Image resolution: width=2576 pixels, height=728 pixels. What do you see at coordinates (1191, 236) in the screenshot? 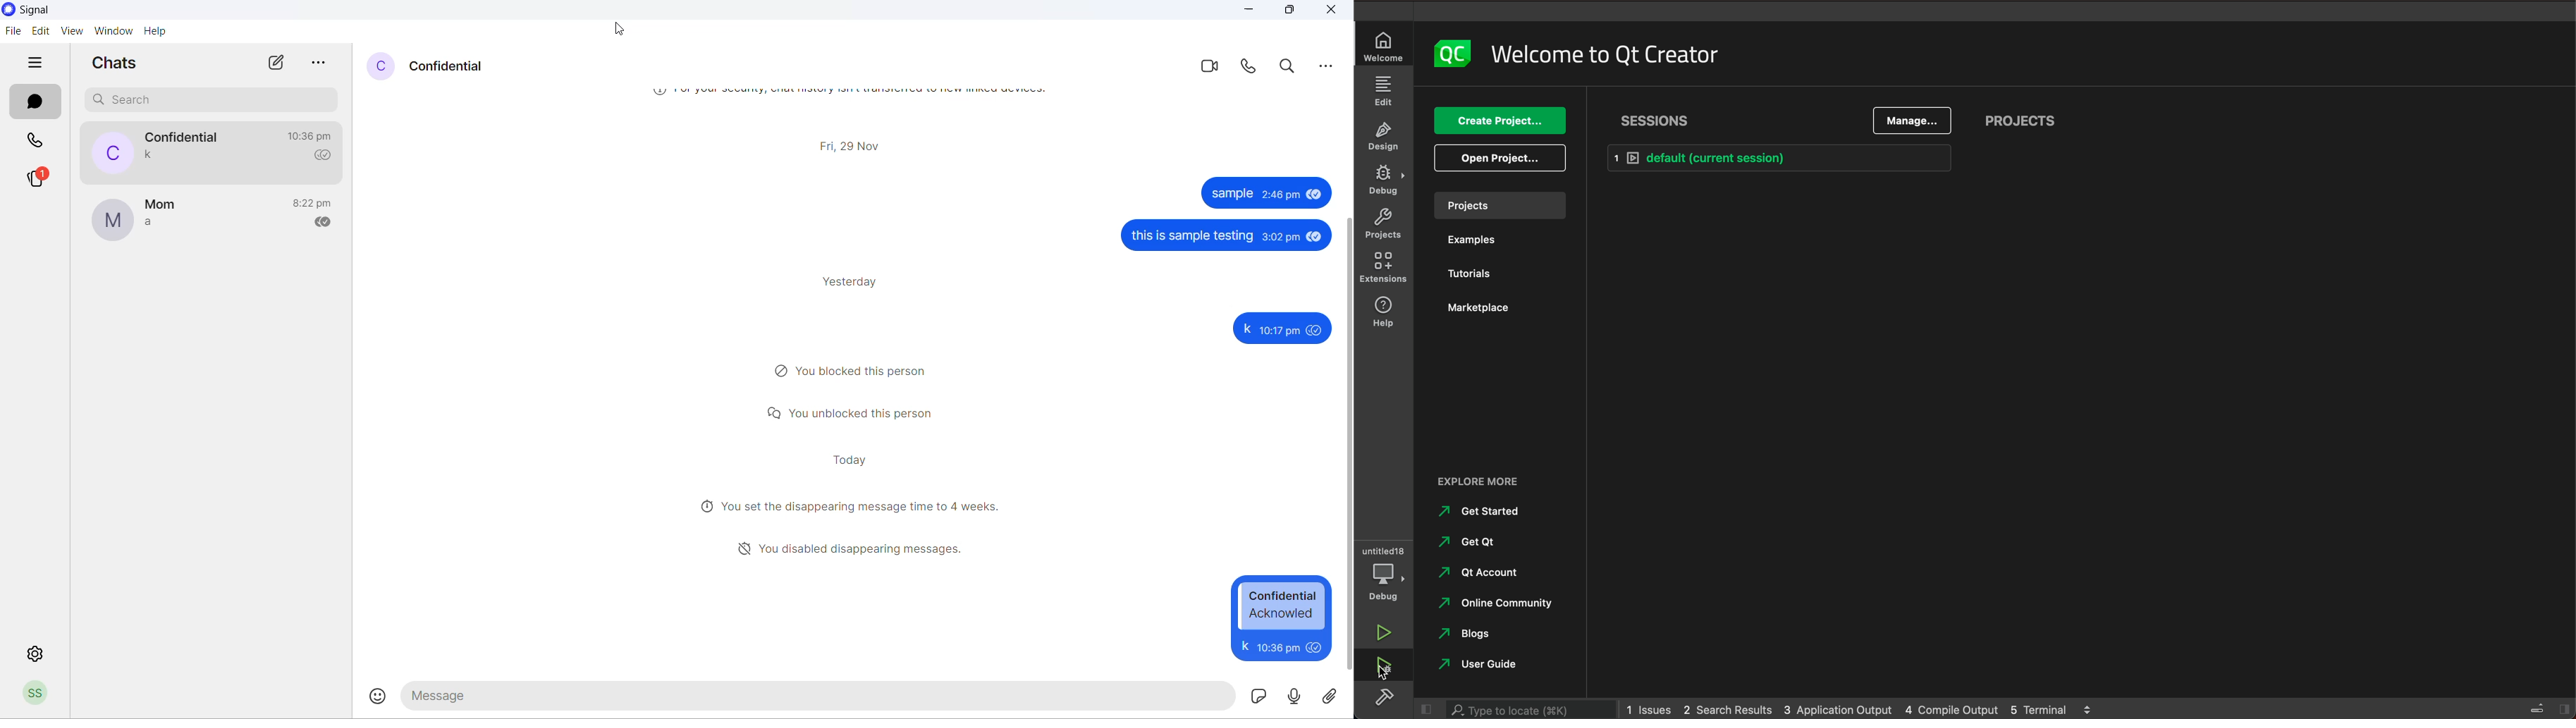
I see `~ this is sample testing` at bounding box center [1191, 236].